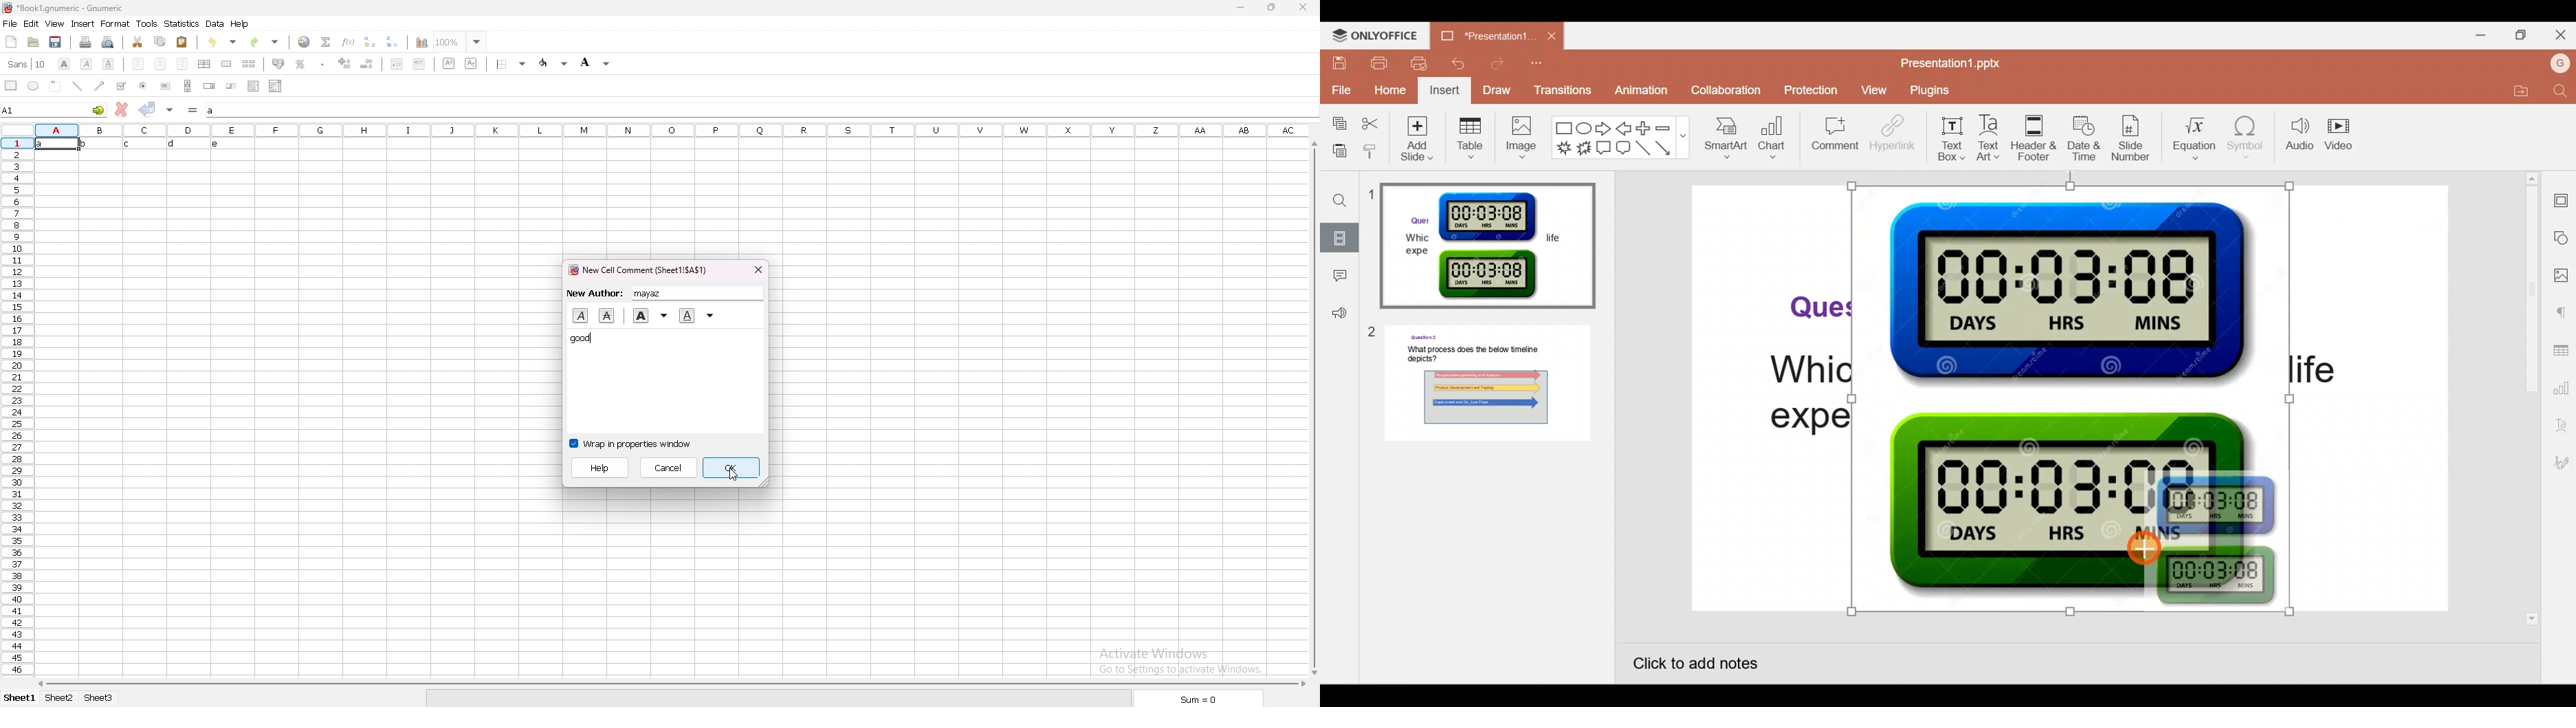  Describe the element at coordinates (1336, 148) in the screenshot. I see `Paste` at that location.